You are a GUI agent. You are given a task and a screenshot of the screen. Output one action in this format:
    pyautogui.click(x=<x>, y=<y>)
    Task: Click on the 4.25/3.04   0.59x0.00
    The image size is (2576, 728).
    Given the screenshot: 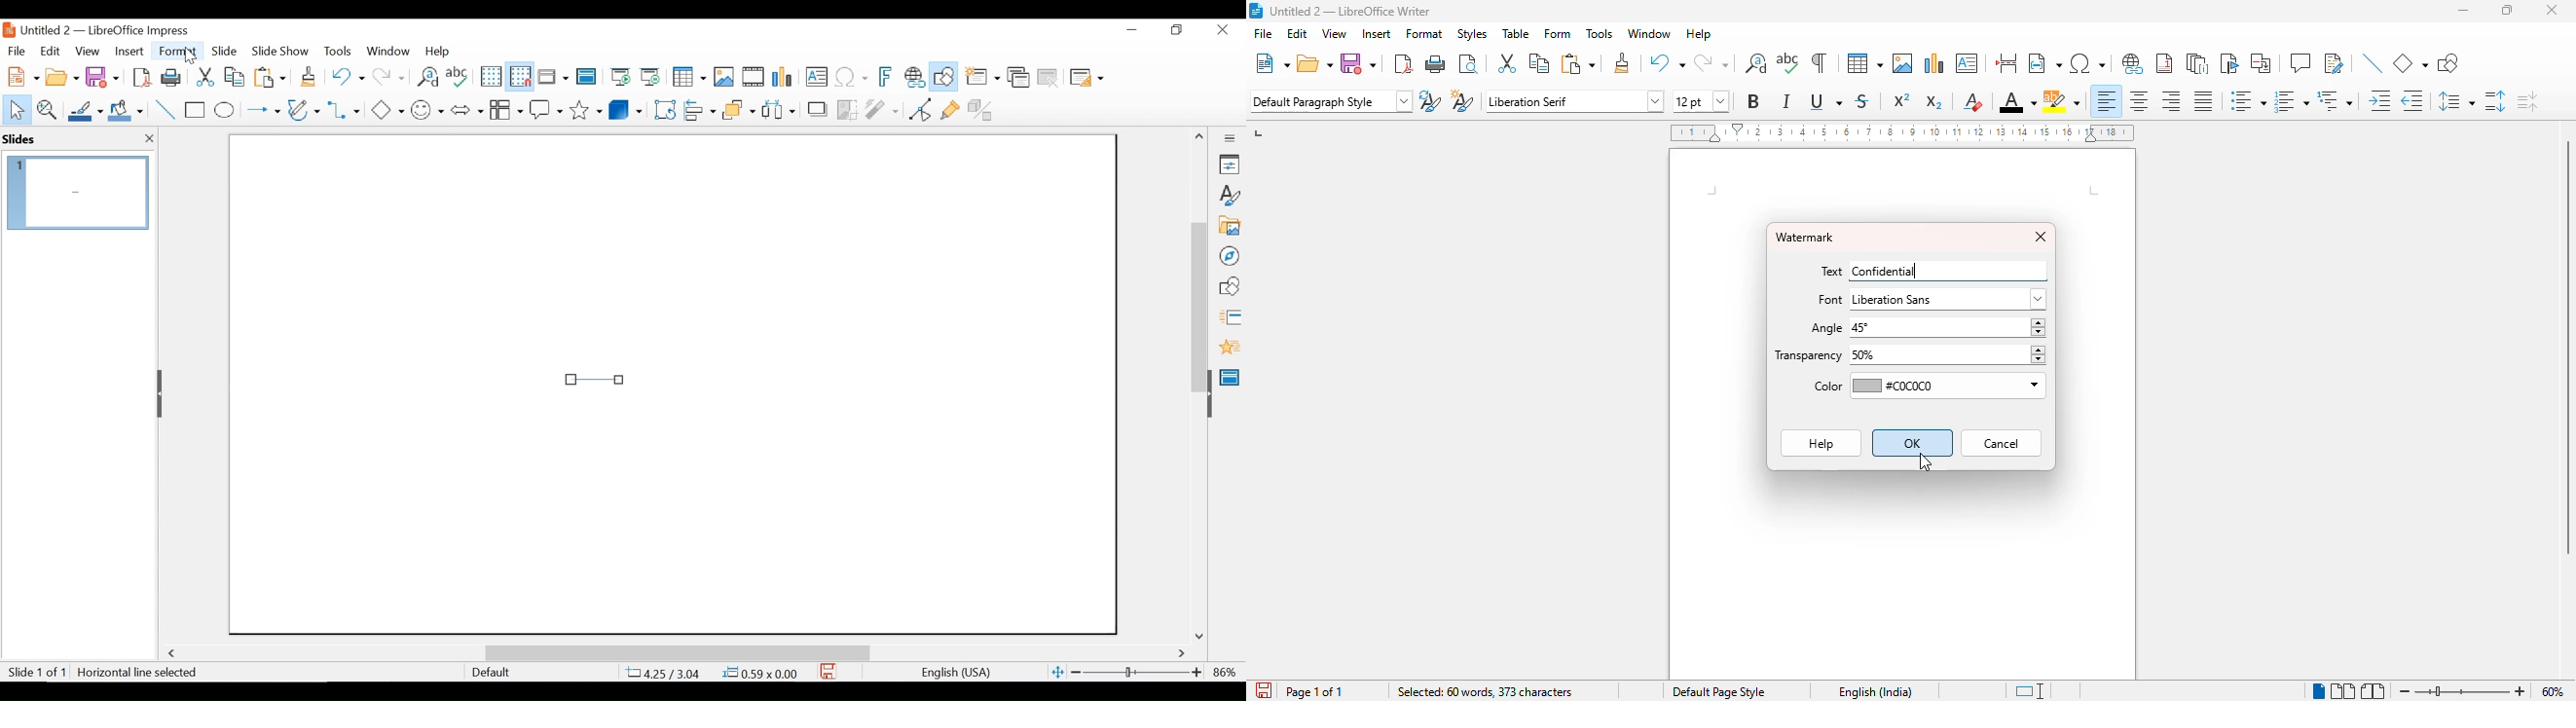 What is the action you would take?
    pyautogui.click(x=713, y=672)
    